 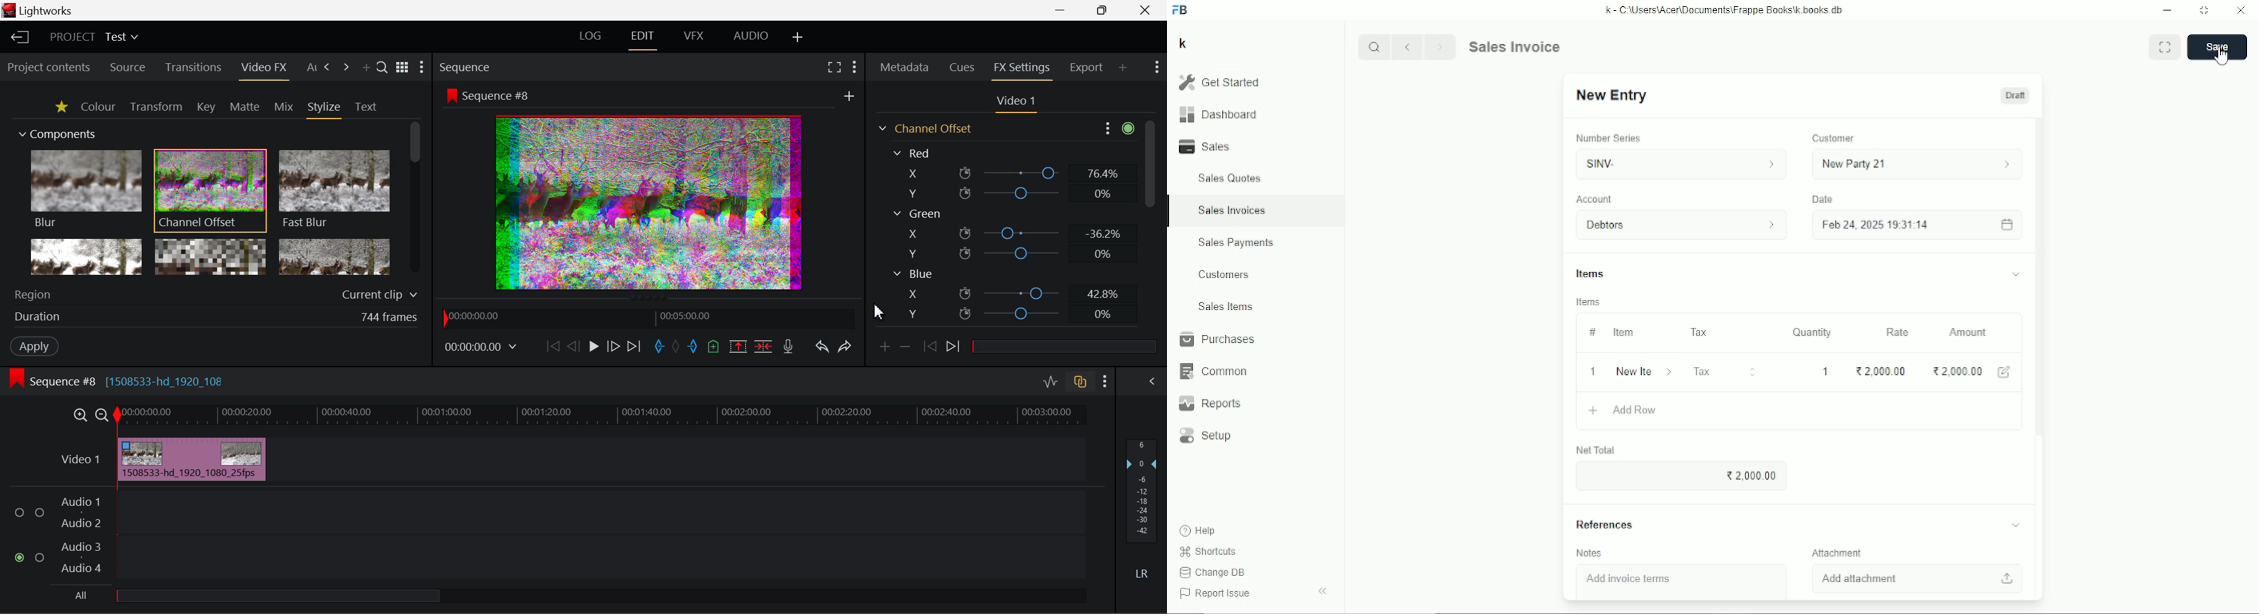 I want to click on Effect Applied, so click(x=193, y=457).